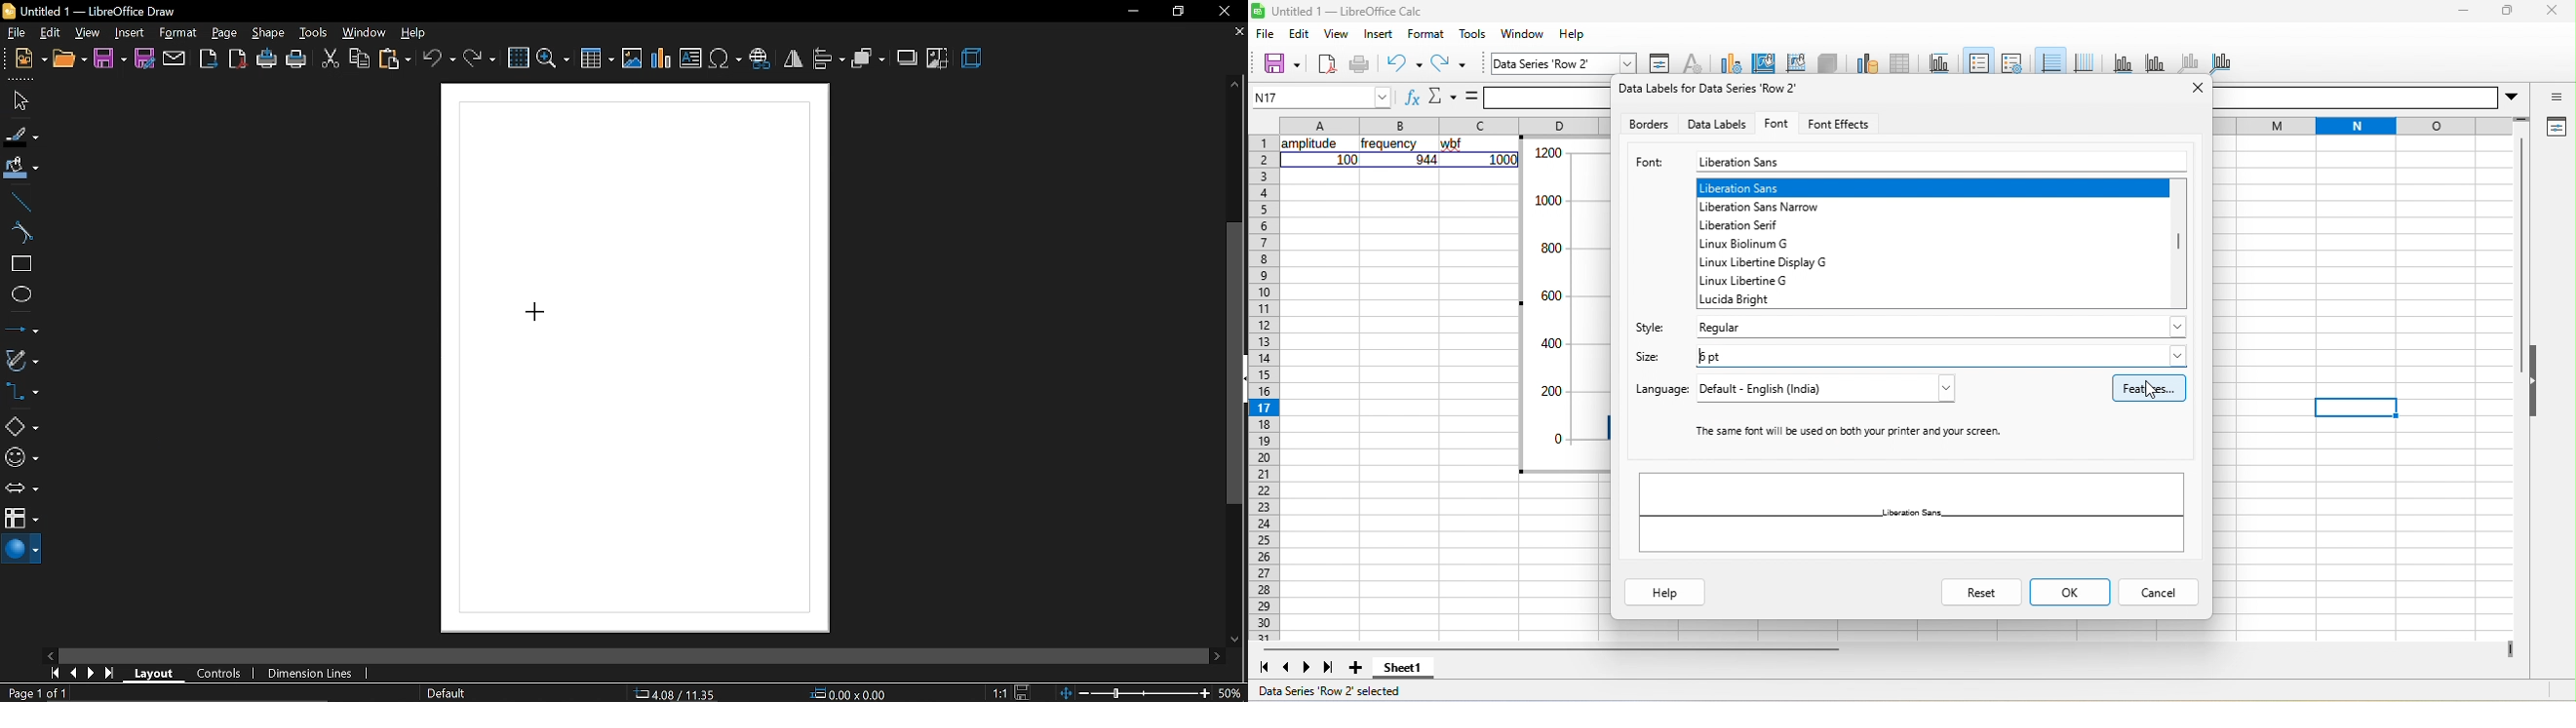 The height and width of the screenshot is (728, 2576). What do you see at coordinates (439, 58) in the screenshot?
I see `undo` at bounding box center [439, 58].